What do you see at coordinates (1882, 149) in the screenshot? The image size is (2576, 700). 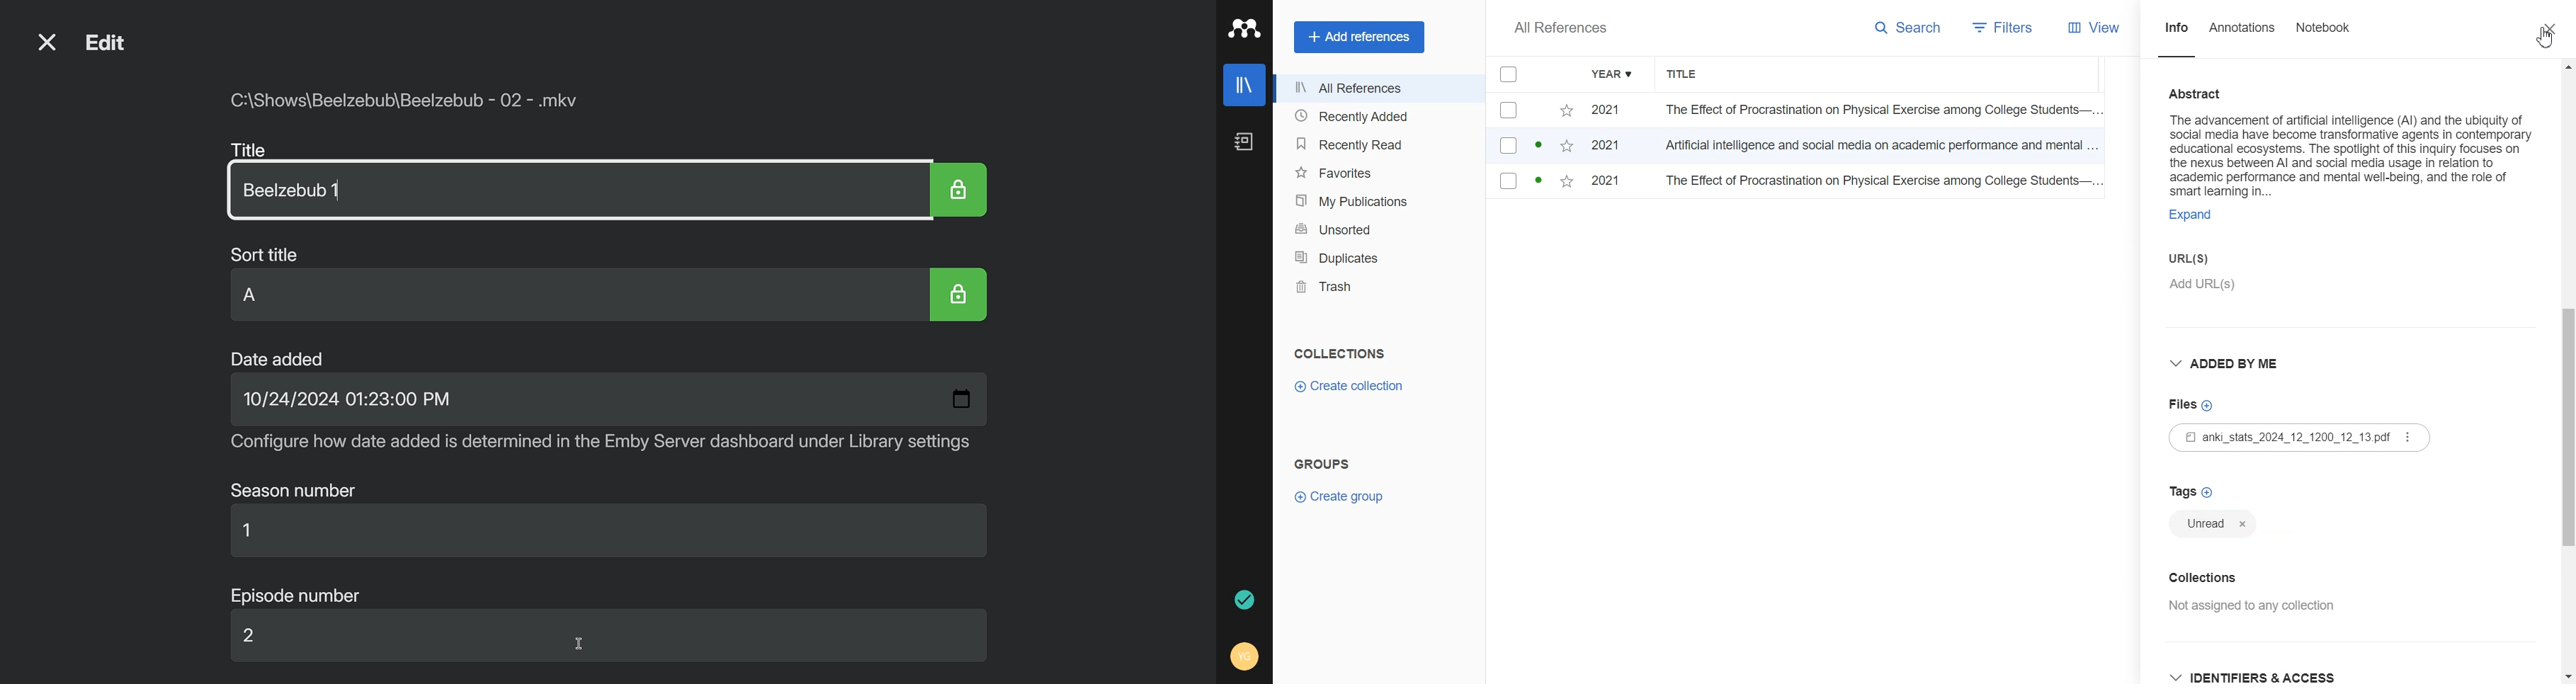 I see `Artificial intelligence and social media on academic performance and mental...` at bounding box center [1882, 149].